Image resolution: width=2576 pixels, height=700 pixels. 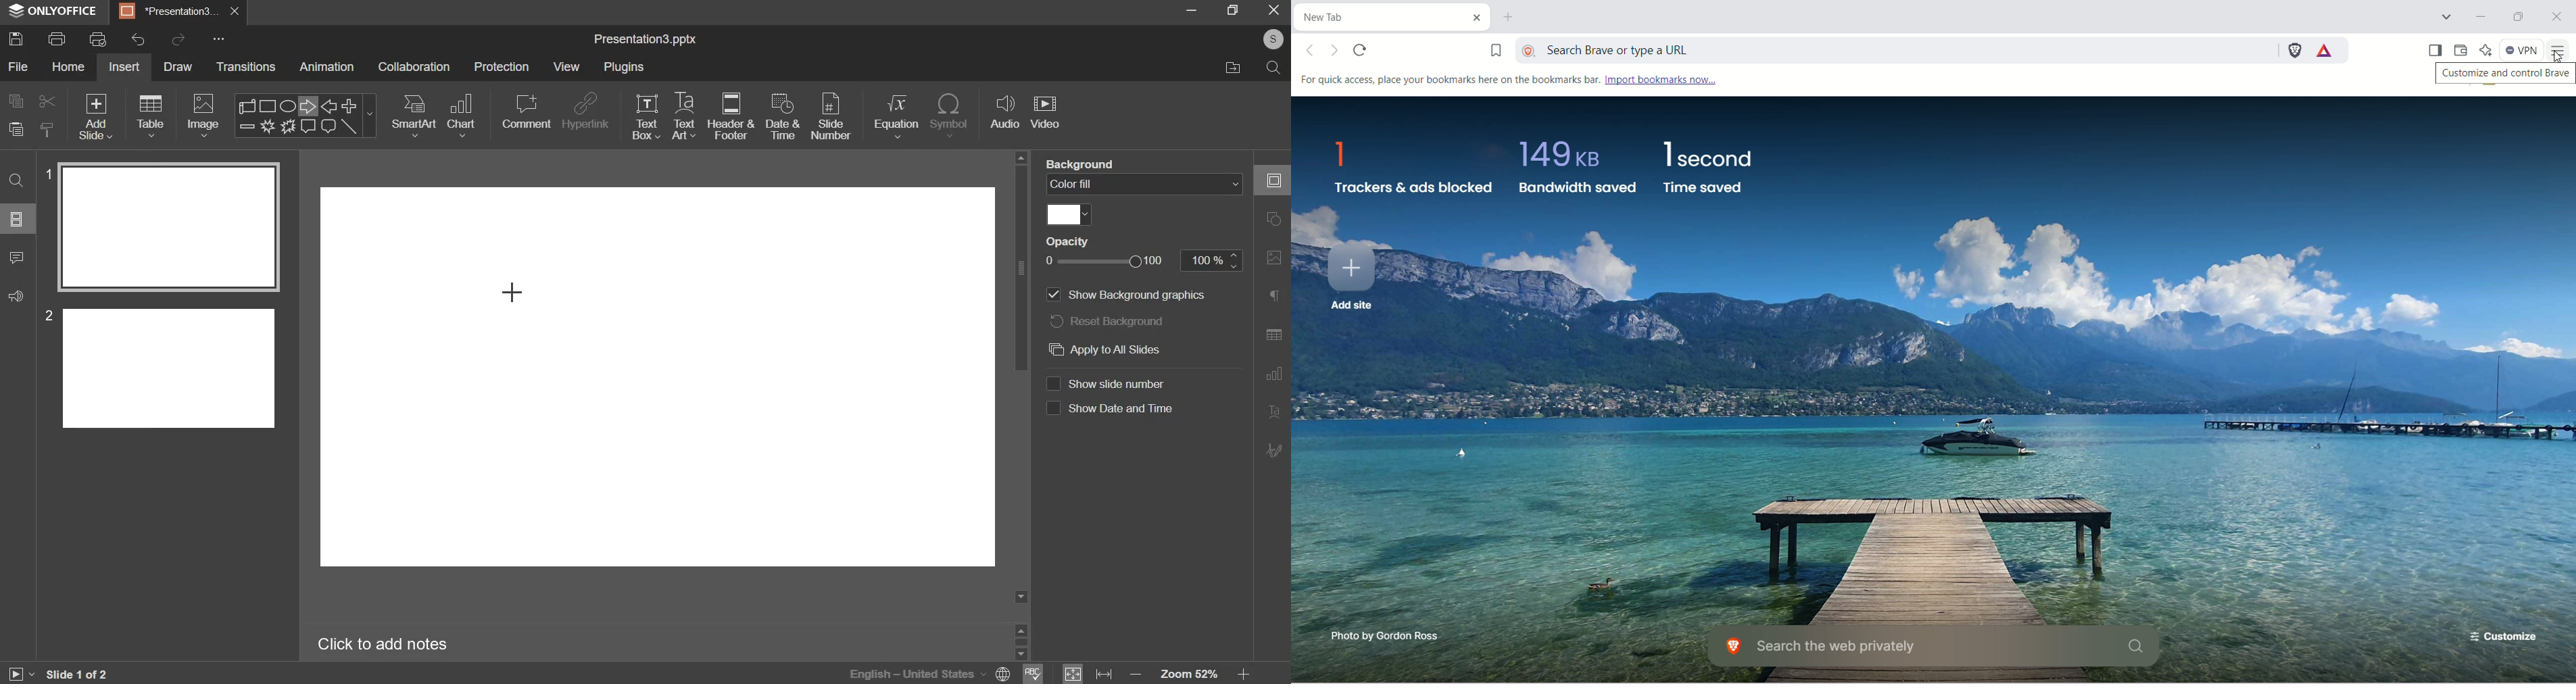 I want to click on text box, so click(x=646, y=117).